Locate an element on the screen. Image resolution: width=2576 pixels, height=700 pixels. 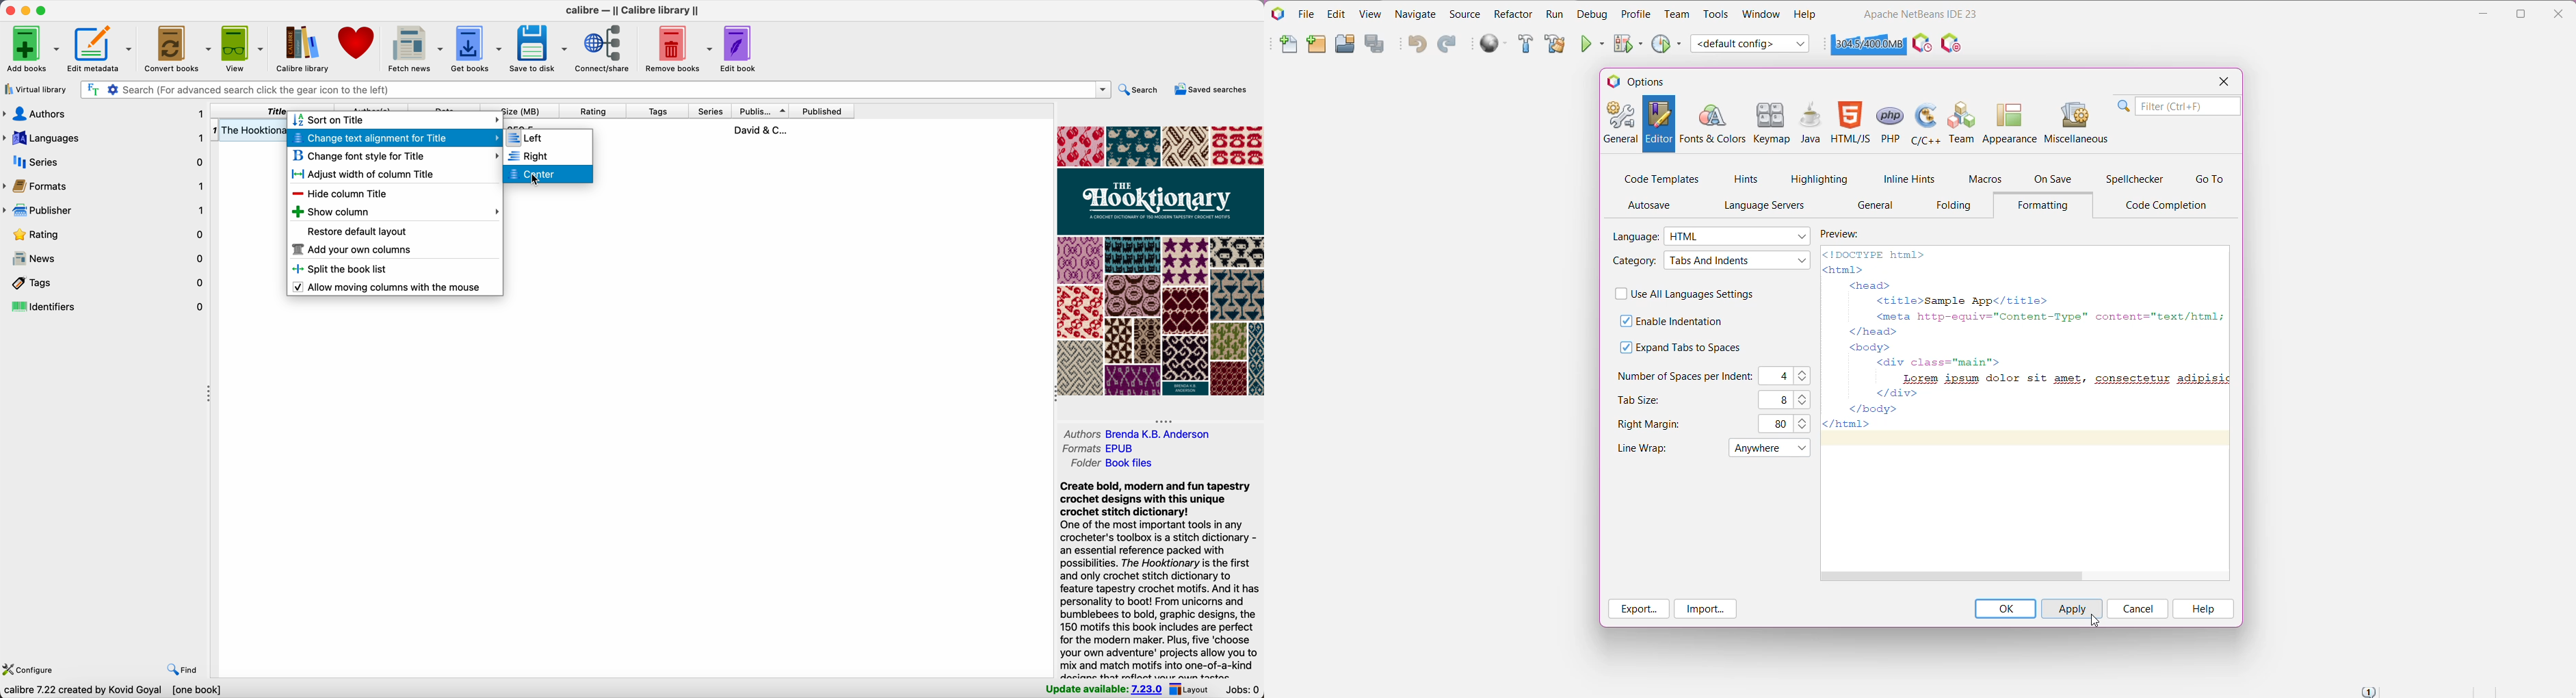
remove books is located at coordinates (677, 49).